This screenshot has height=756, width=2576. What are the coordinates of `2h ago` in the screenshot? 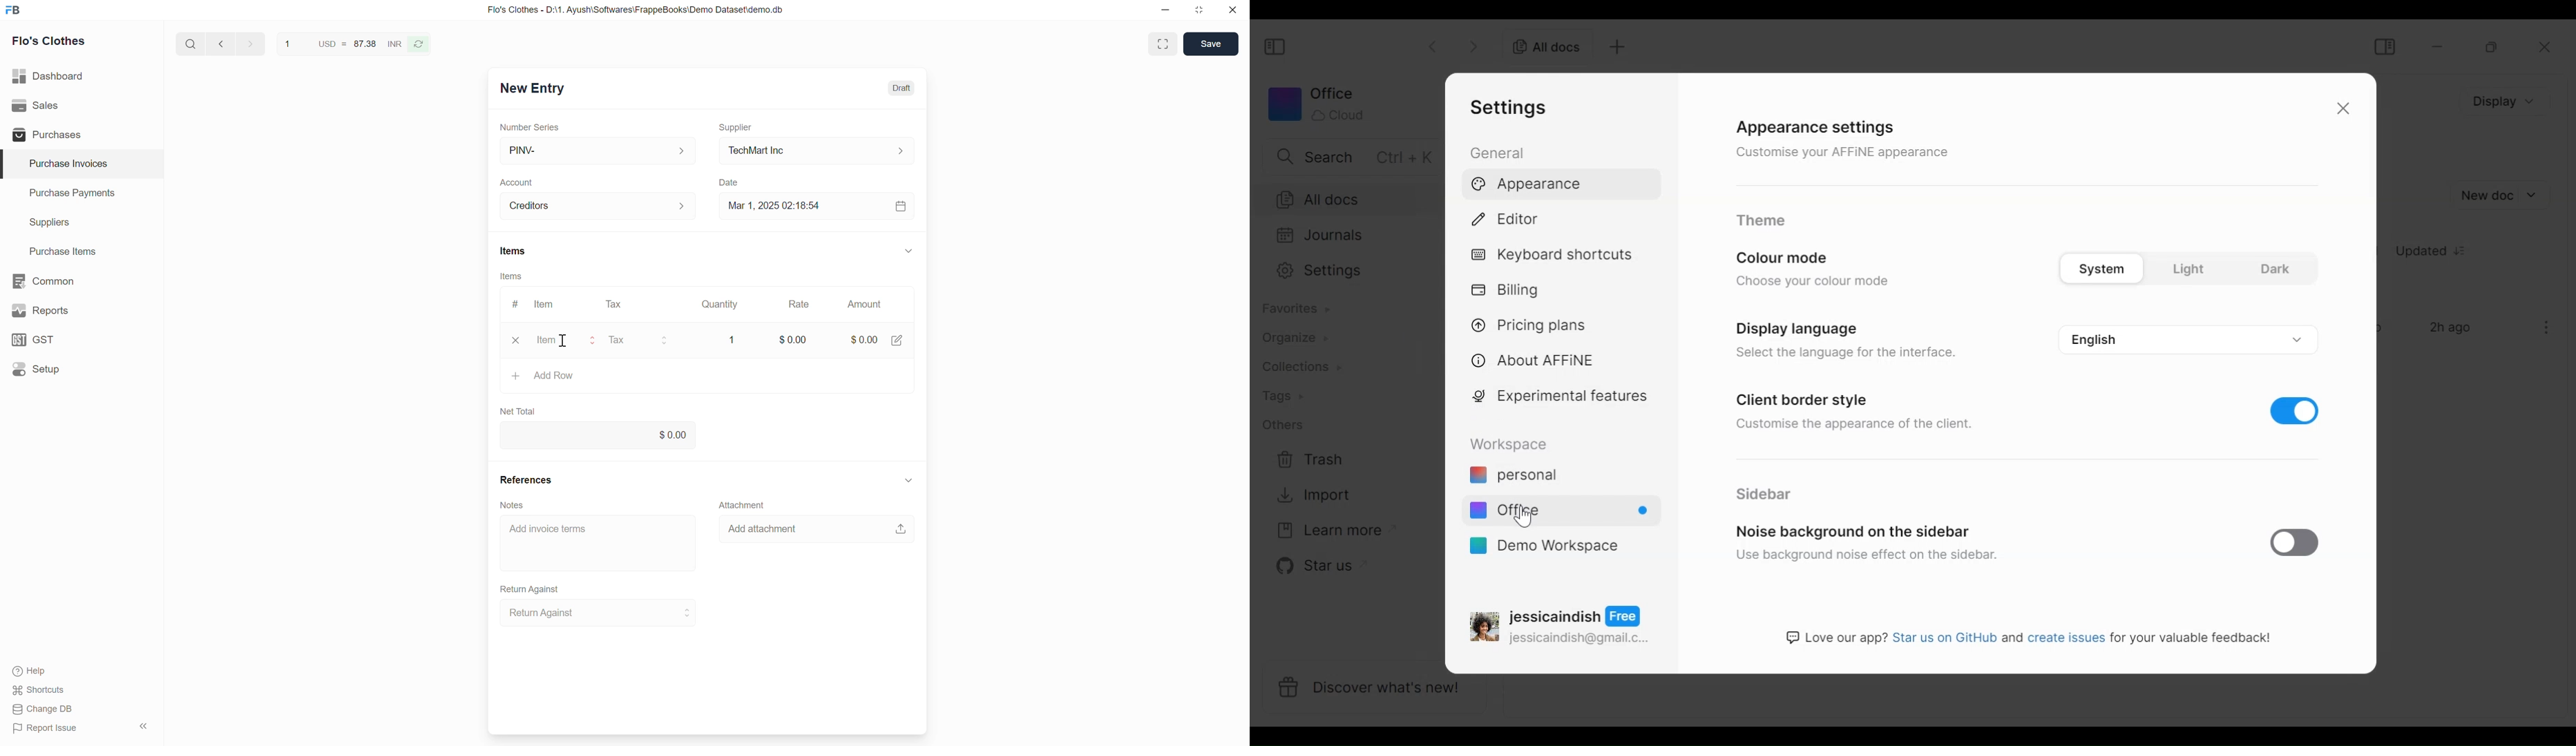 It's located at (2453, 329).